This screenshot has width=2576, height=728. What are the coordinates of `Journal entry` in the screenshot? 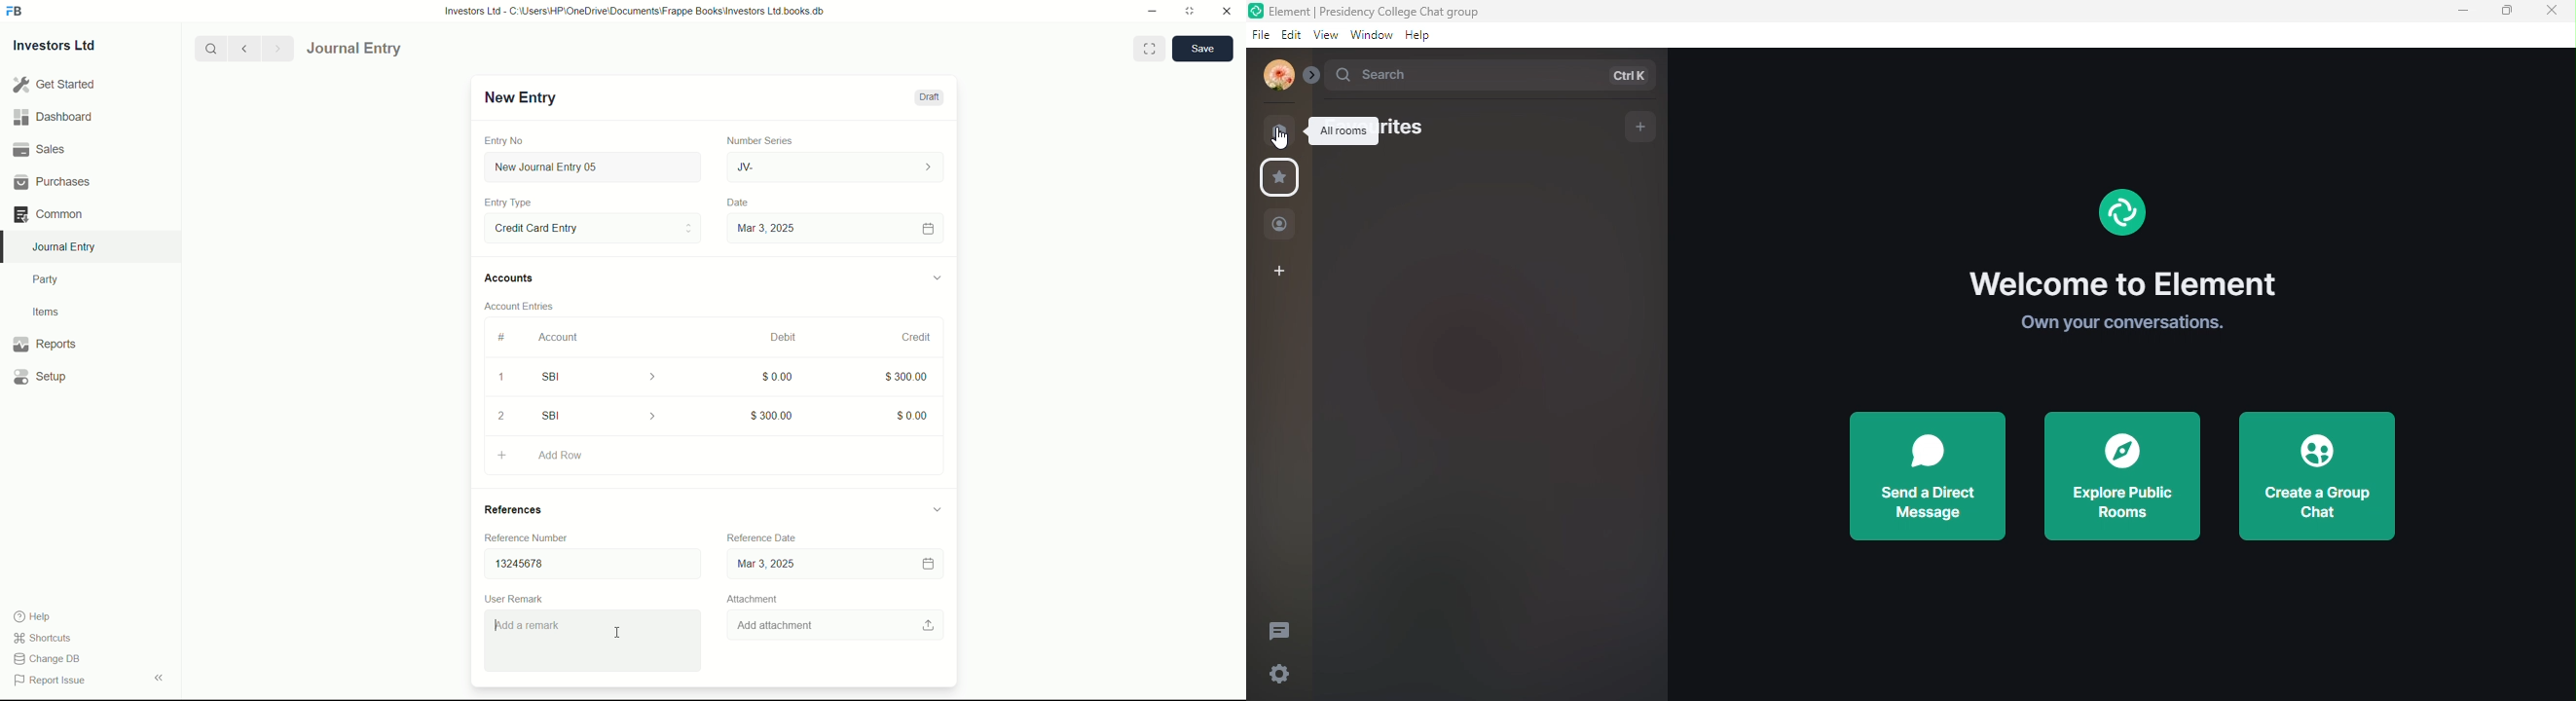 It's located at (391, 49).